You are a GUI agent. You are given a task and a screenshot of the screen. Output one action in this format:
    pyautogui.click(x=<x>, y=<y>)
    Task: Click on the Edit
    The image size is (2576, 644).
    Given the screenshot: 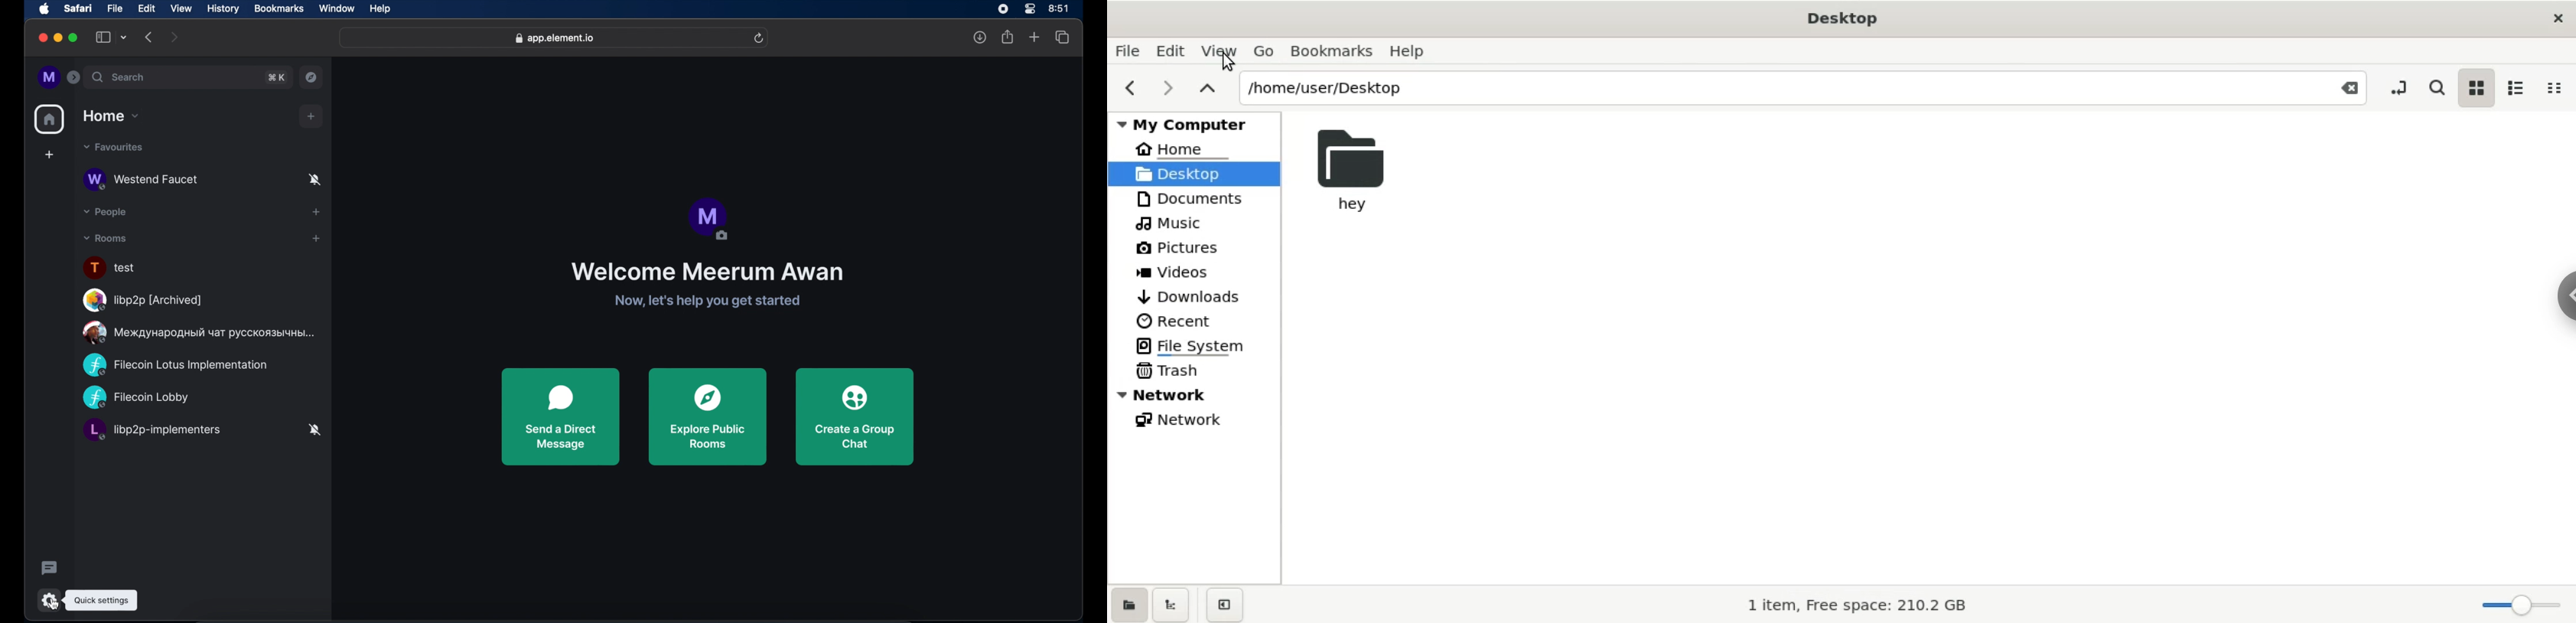 What is the action you would take?
    pyautogui.click(x=1168, y=50)
    